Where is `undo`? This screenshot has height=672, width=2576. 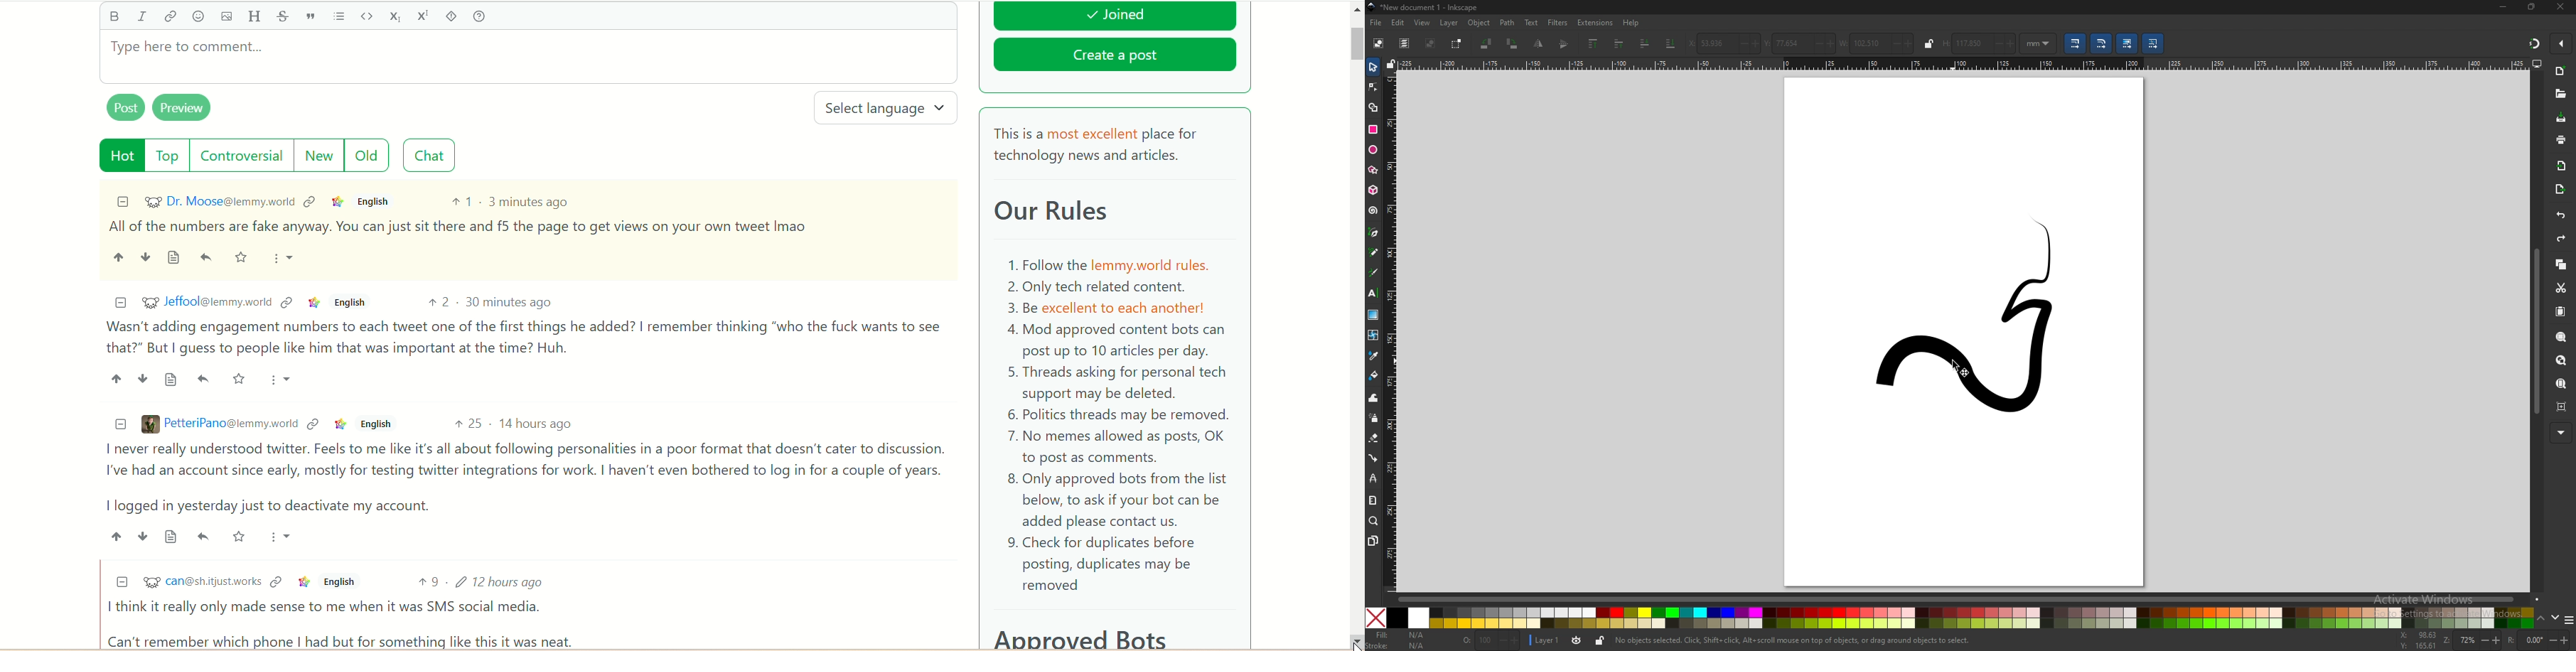
undo is located at coordinates (2561, 216).